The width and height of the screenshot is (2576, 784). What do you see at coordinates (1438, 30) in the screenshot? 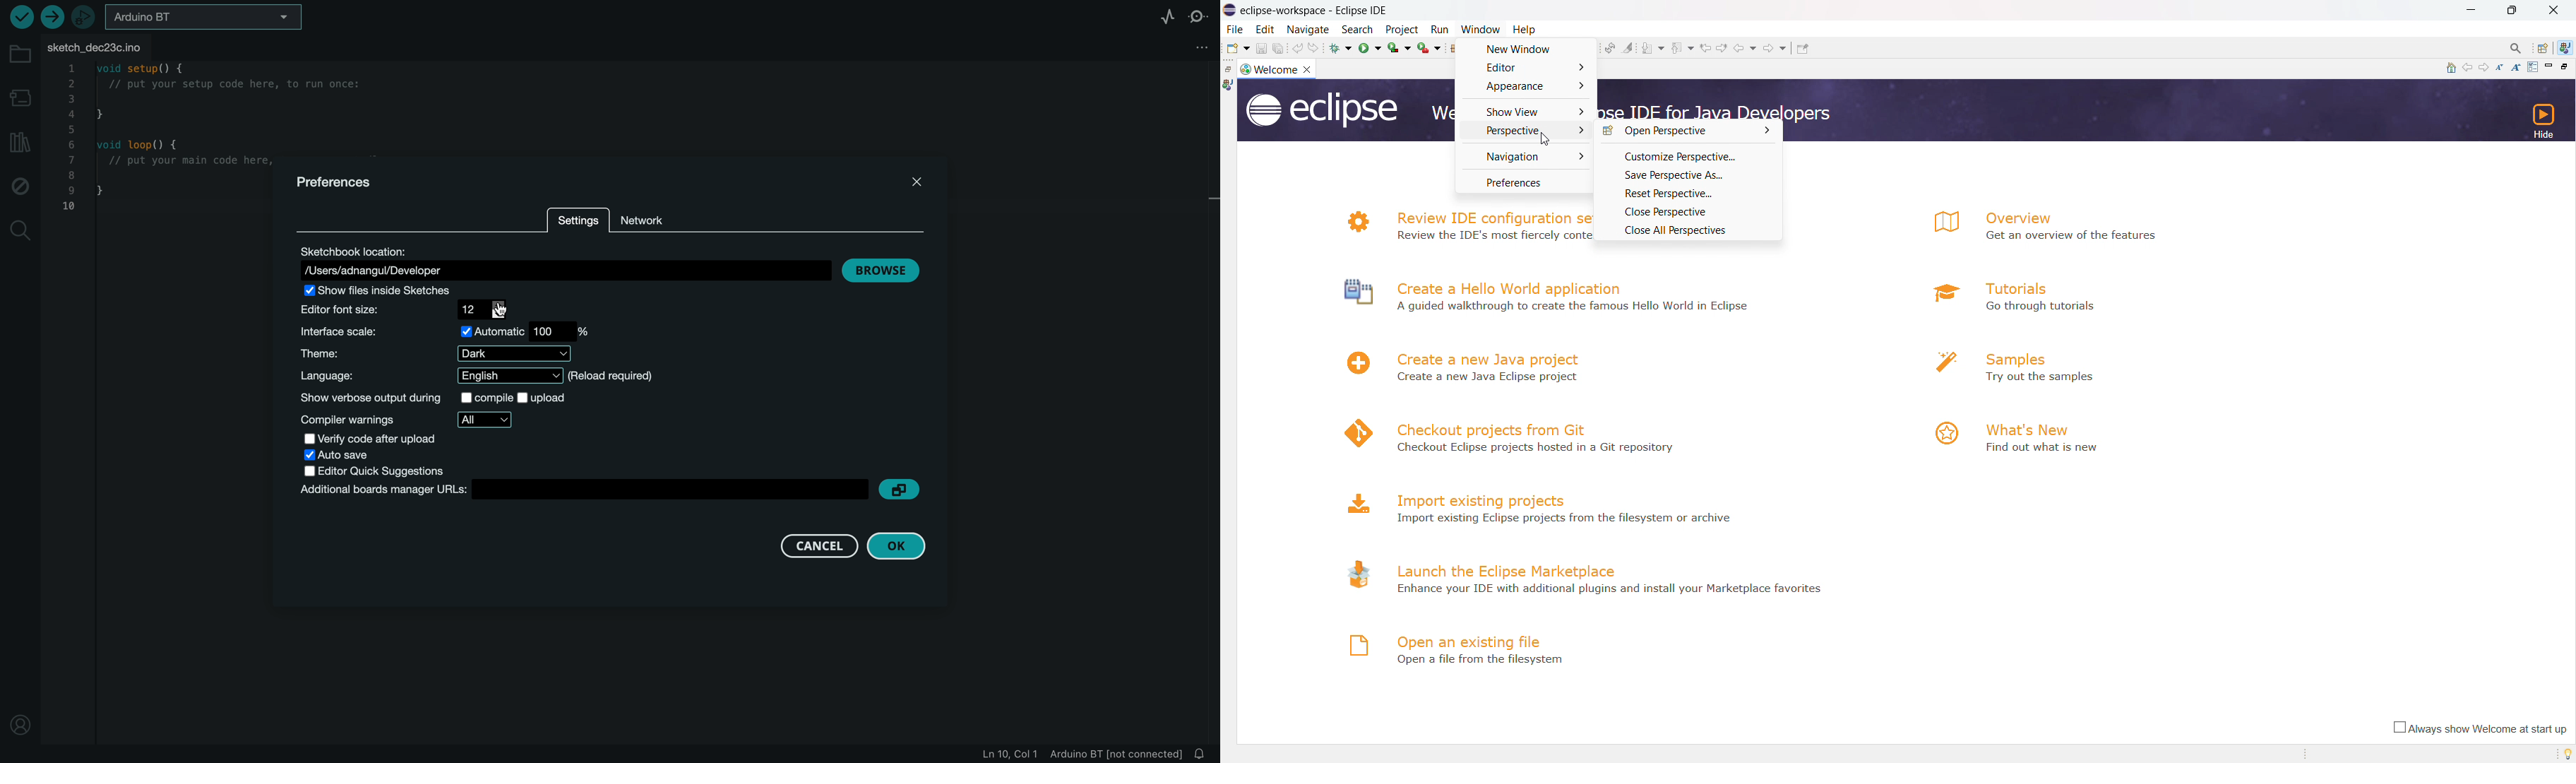
I see `run` at bounding box center [1438, 30].